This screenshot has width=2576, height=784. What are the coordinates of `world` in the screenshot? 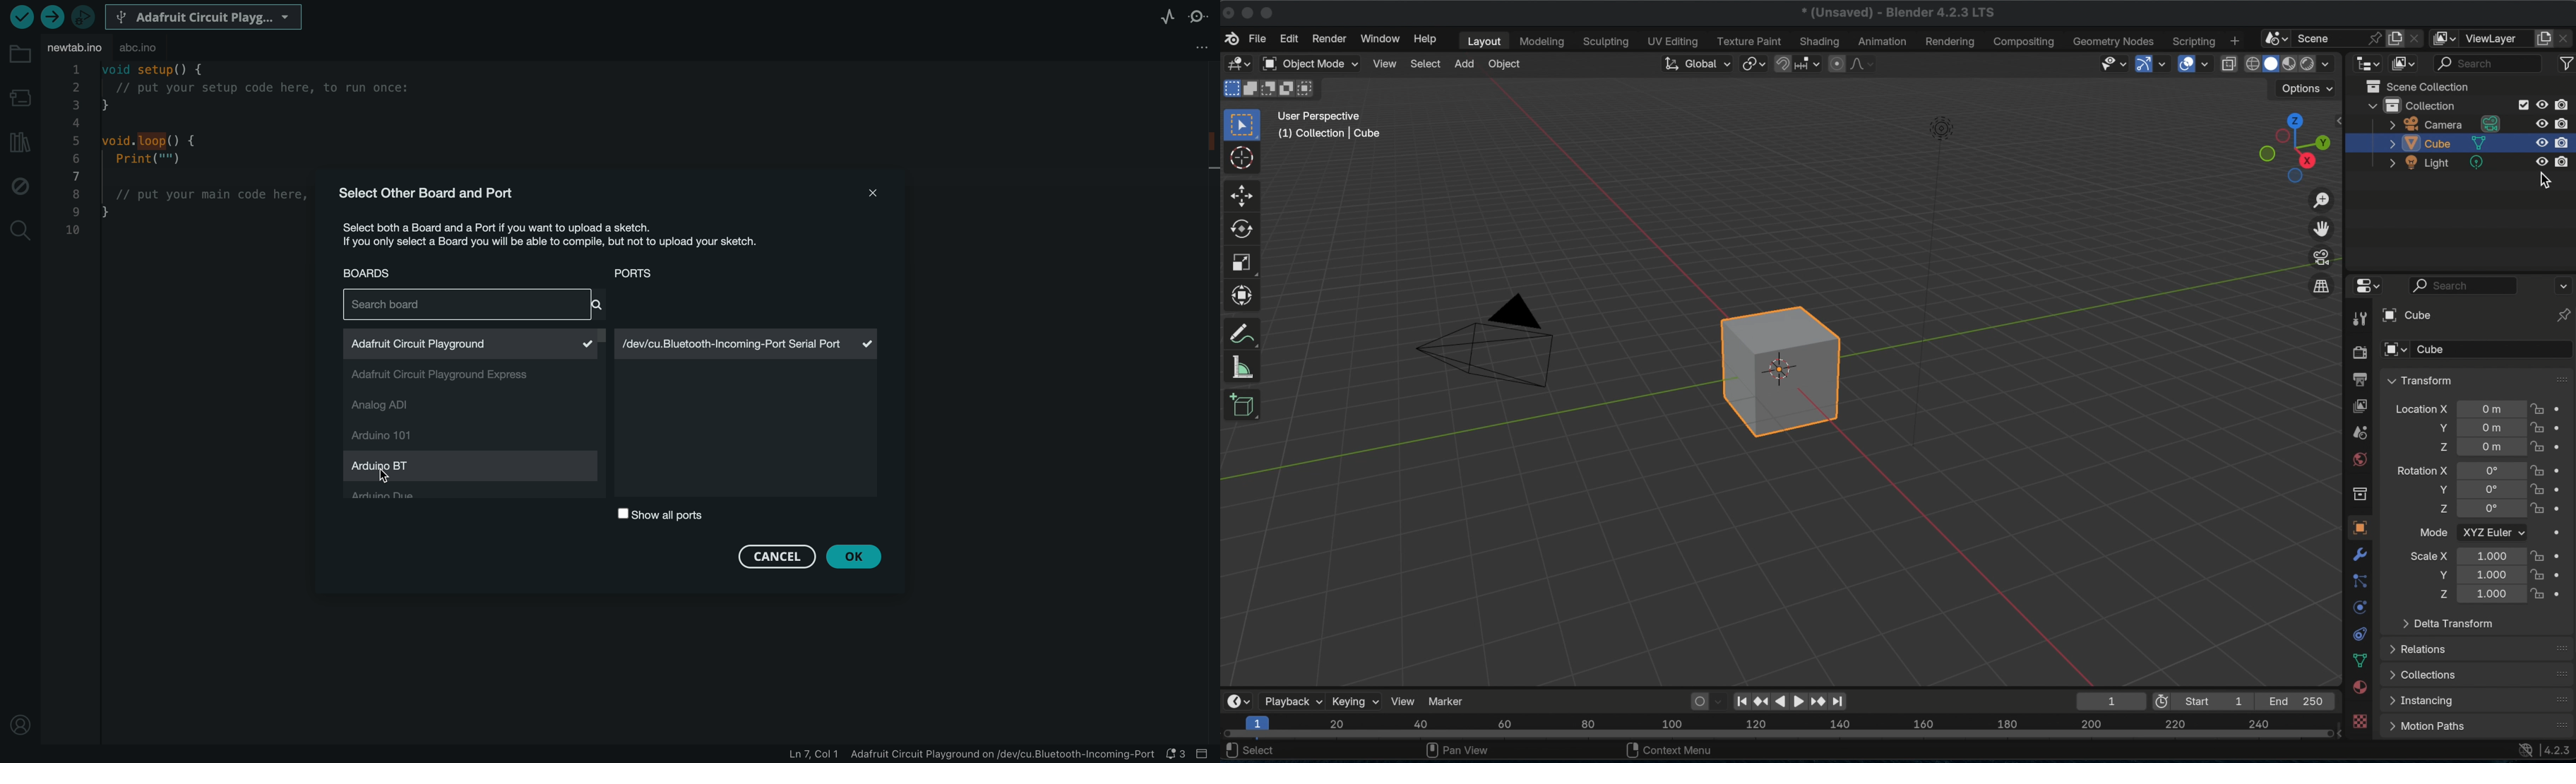 It's located at (2359, 458).